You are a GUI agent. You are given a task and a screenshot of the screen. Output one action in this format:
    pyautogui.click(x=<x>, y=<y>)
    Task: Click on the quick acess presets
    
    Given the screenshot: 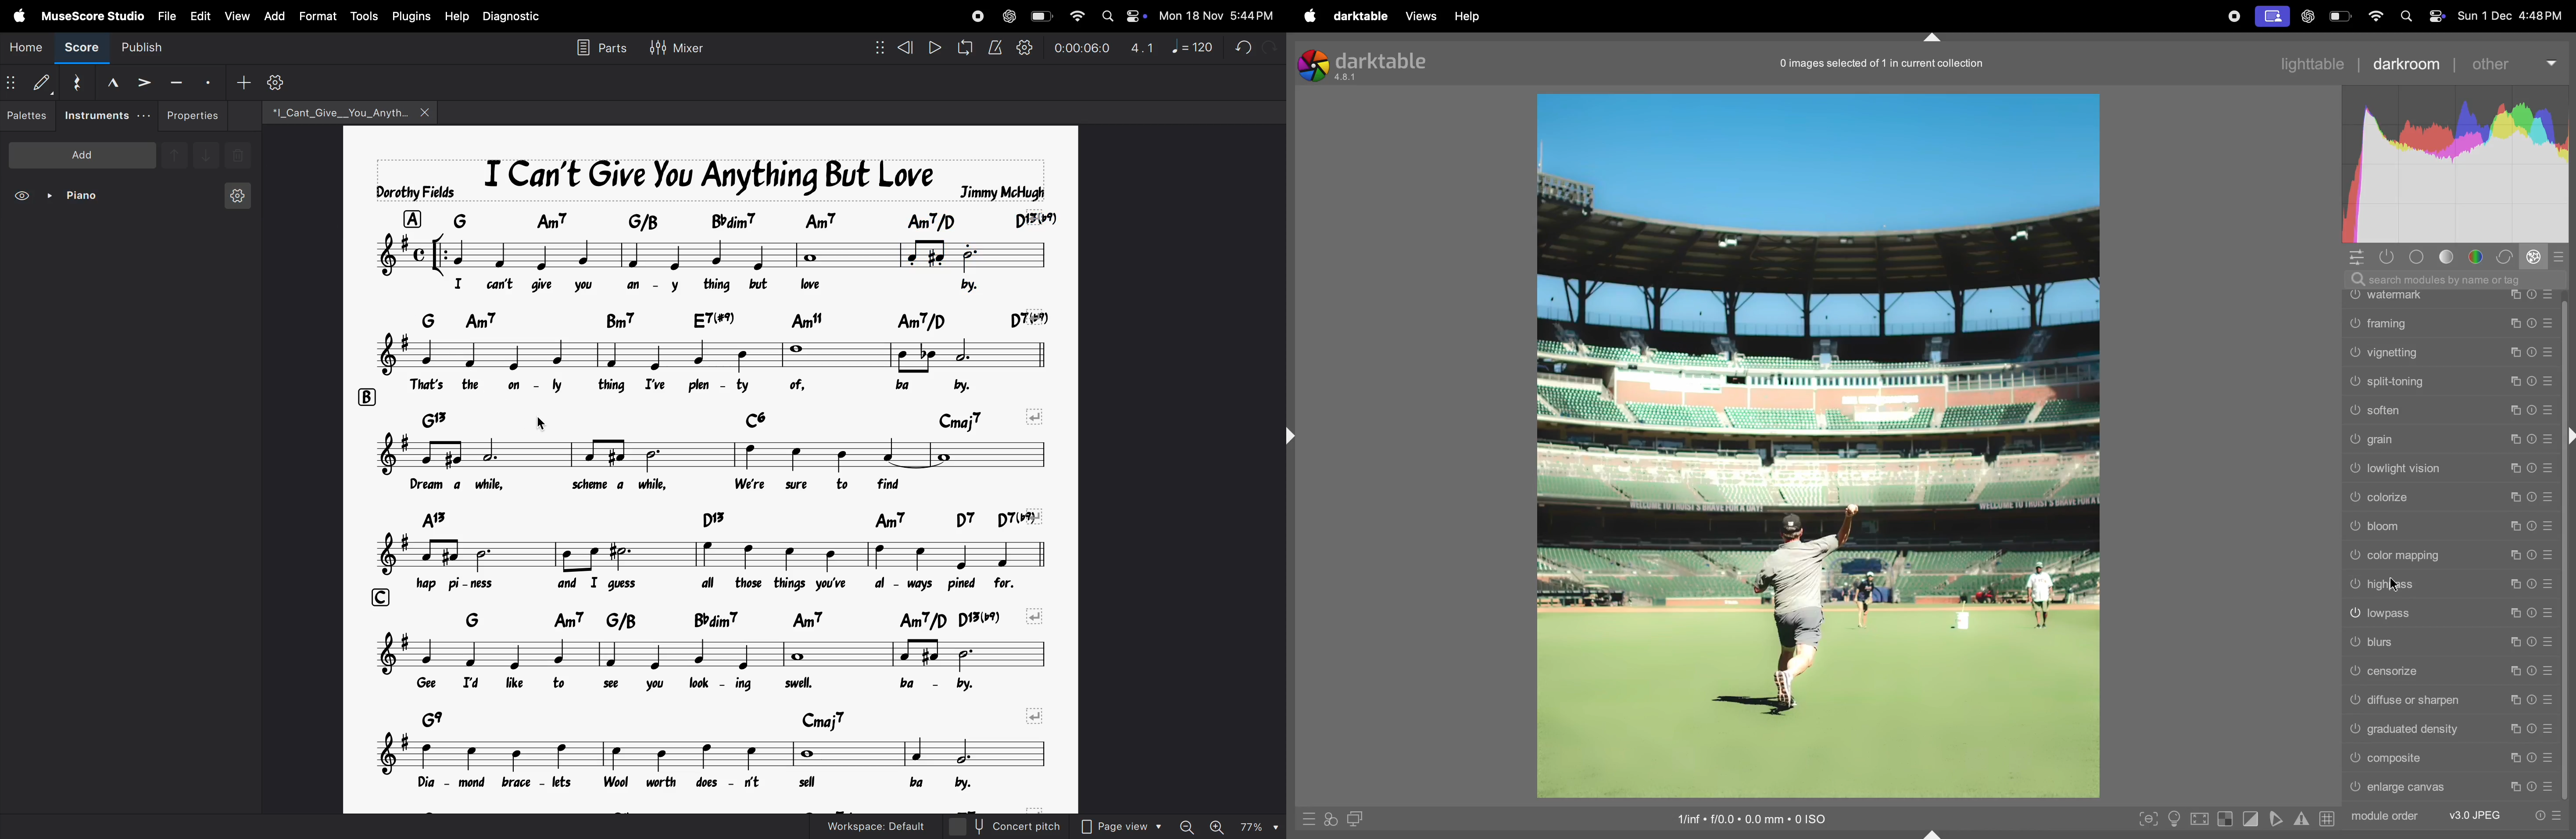 What is the action you would take?
    pyautogui.click(x=1305, y=820)
    